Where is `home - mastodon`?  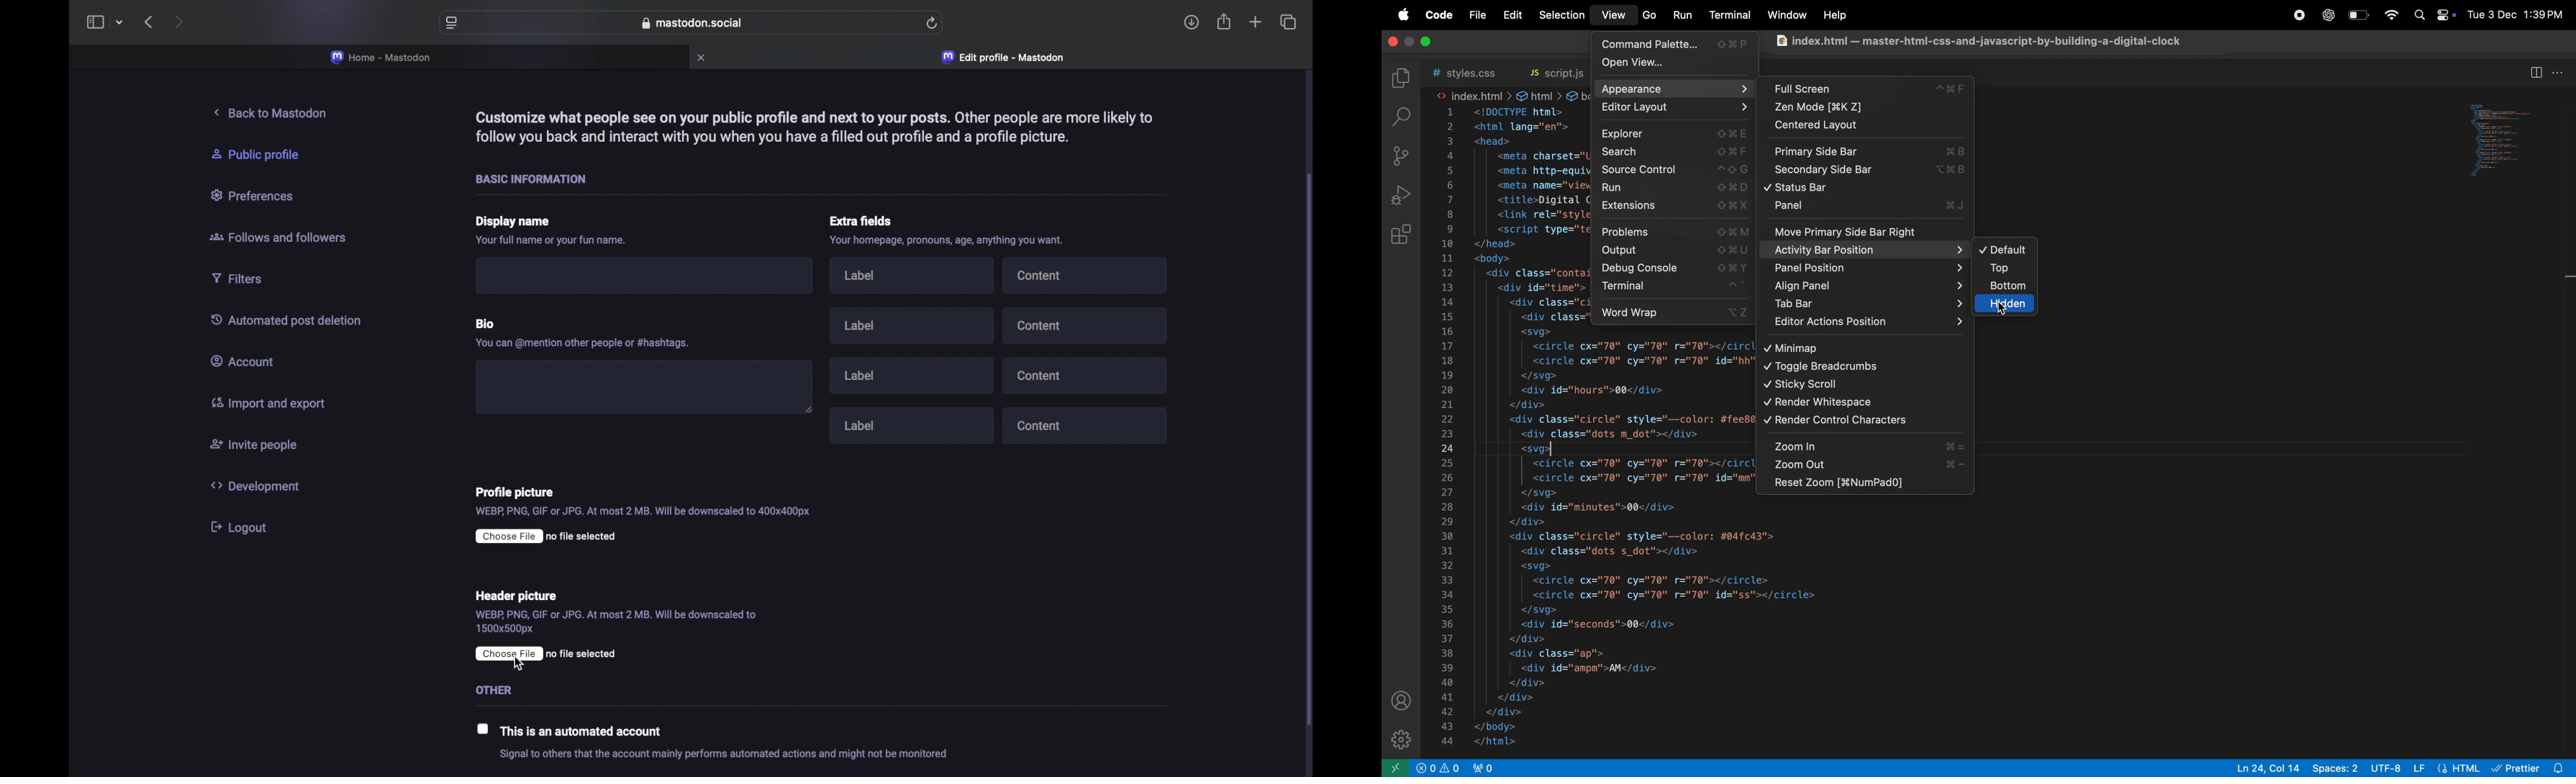 home - mastodon is located at coordinates (381, 58).